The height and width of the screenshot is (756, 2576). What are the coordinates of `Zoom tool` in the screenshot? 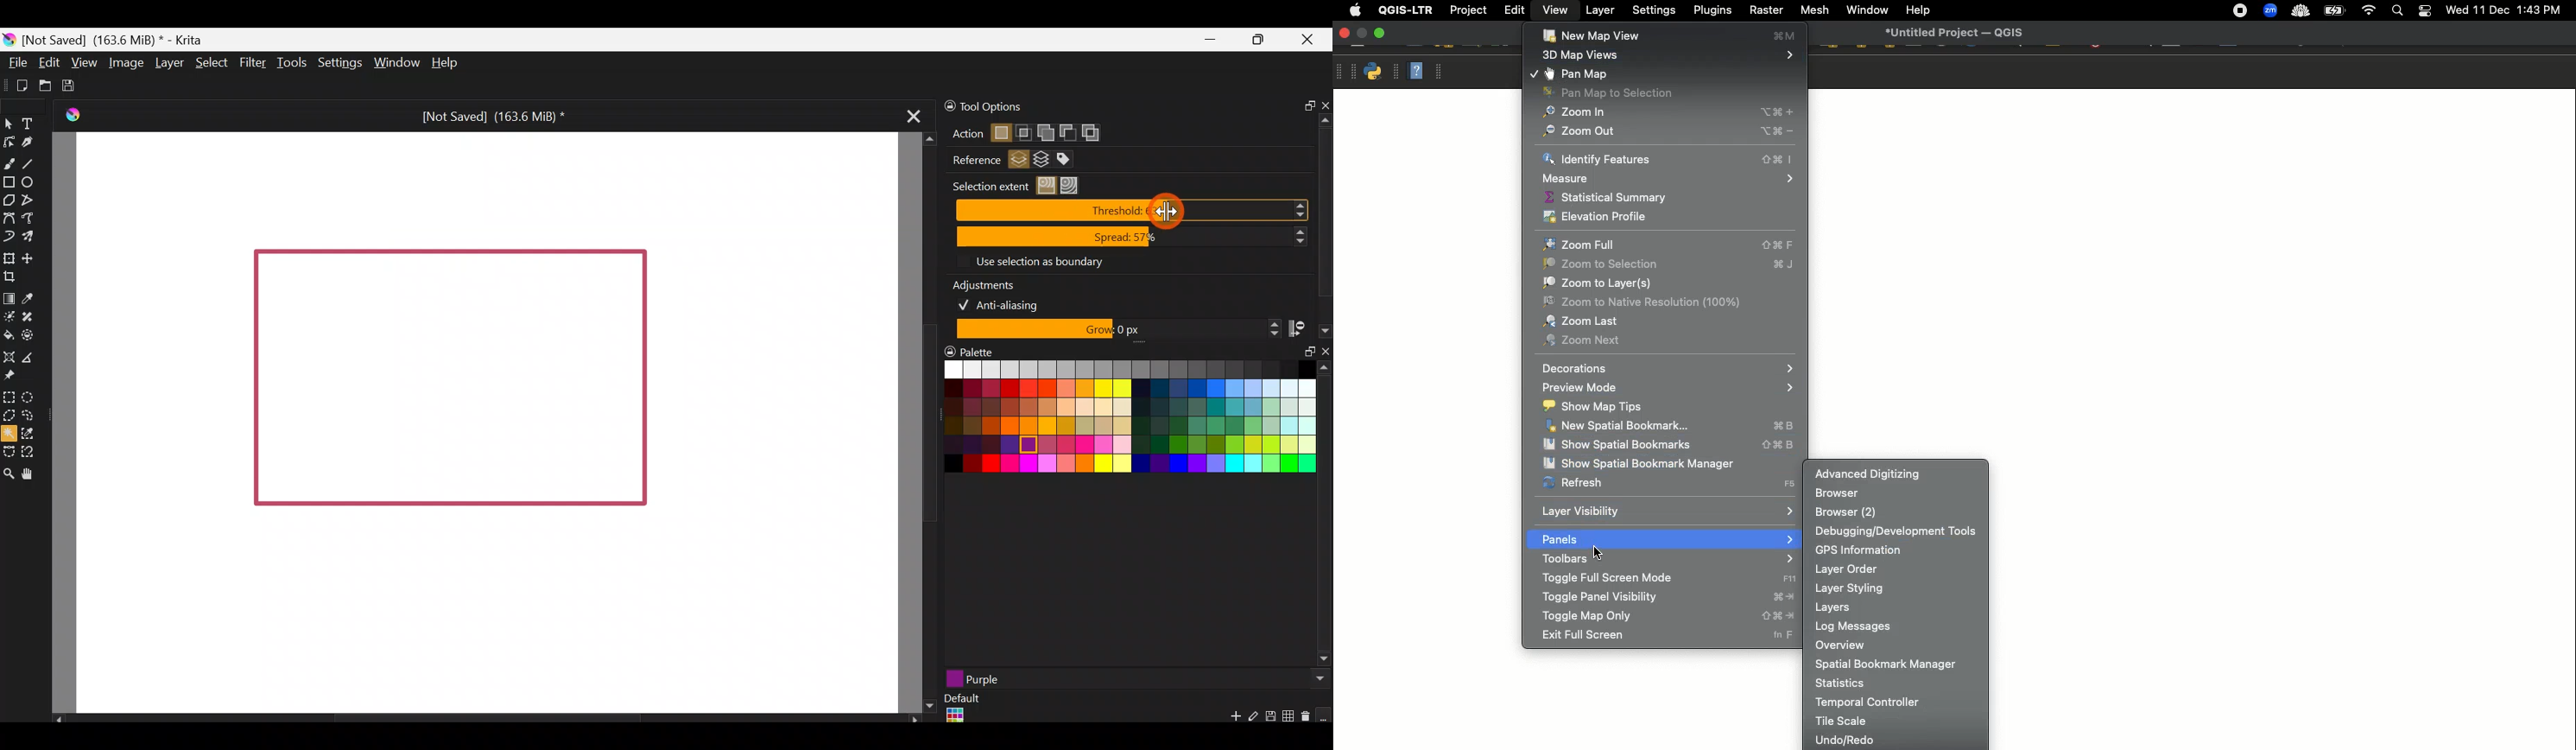 It's located at (8, 472).